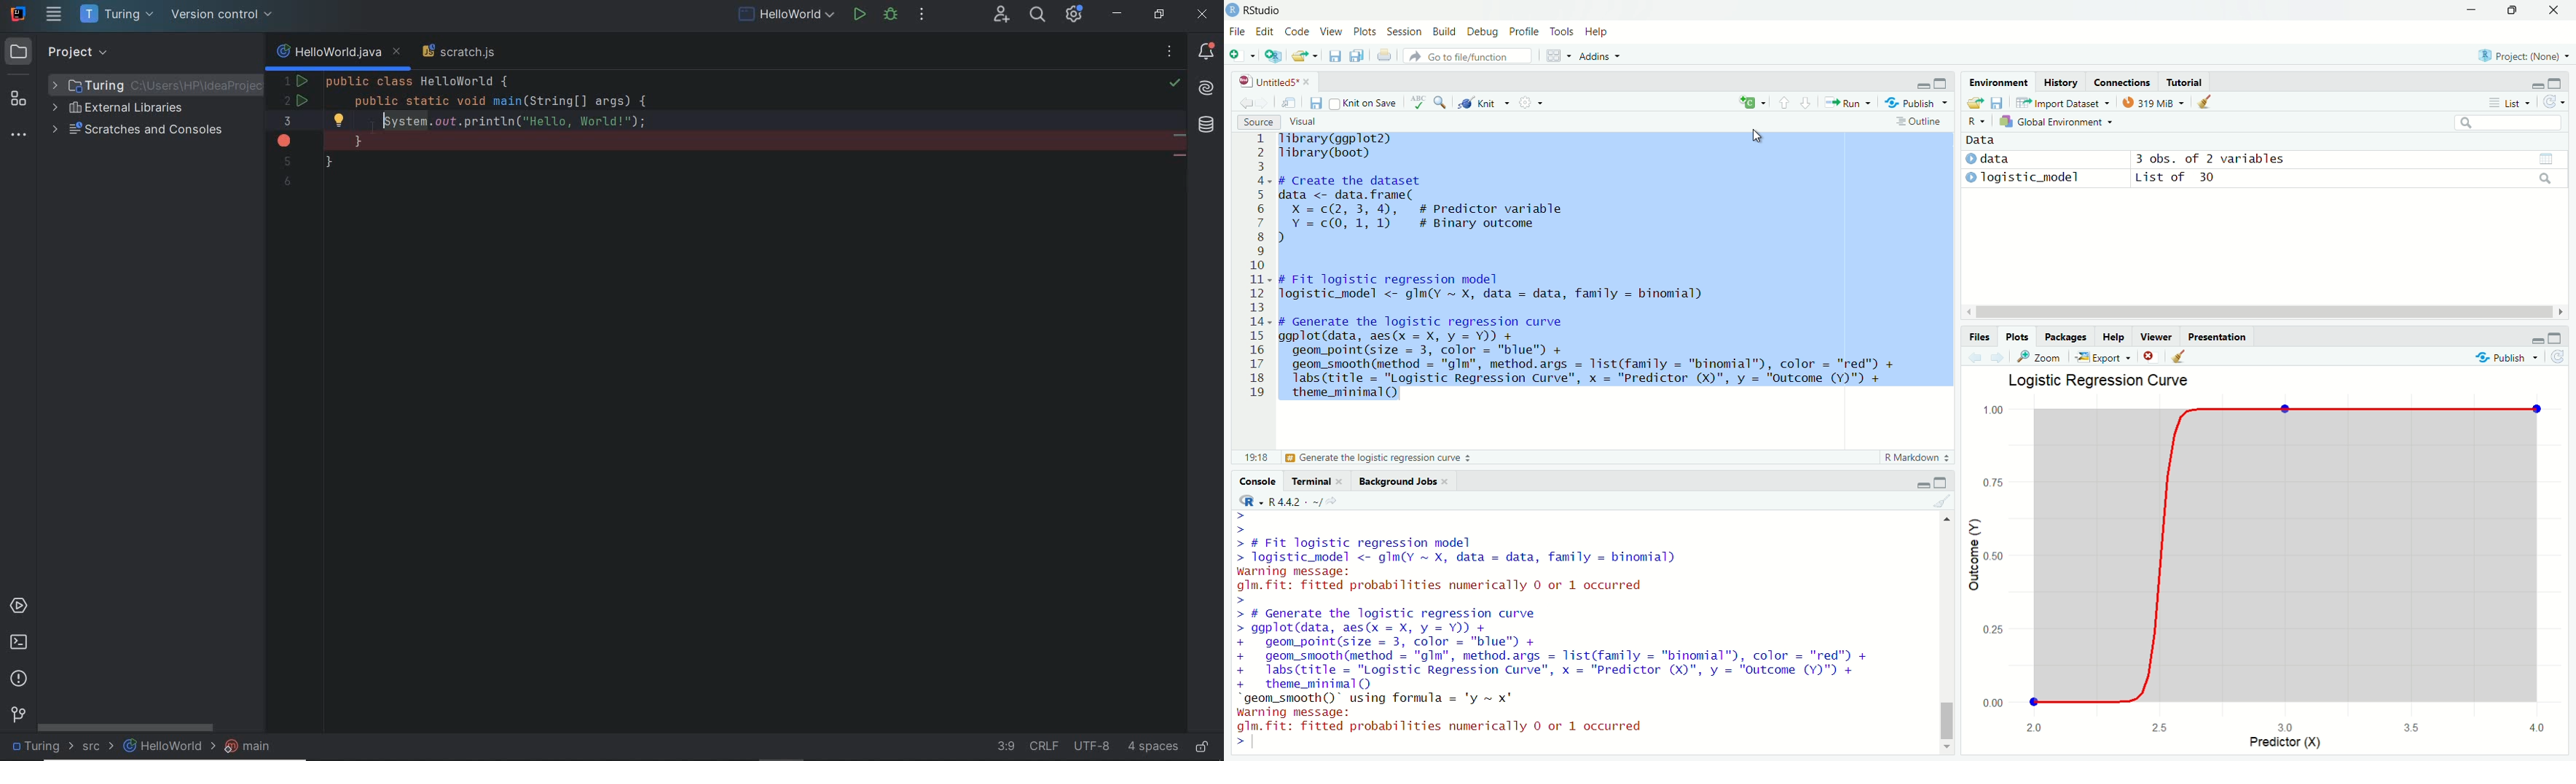 The image size is (2576, 784). What do you see at coordinates (1003, 15) in the screenshot?
I see `code with me` at bounding box center [1003, 15].